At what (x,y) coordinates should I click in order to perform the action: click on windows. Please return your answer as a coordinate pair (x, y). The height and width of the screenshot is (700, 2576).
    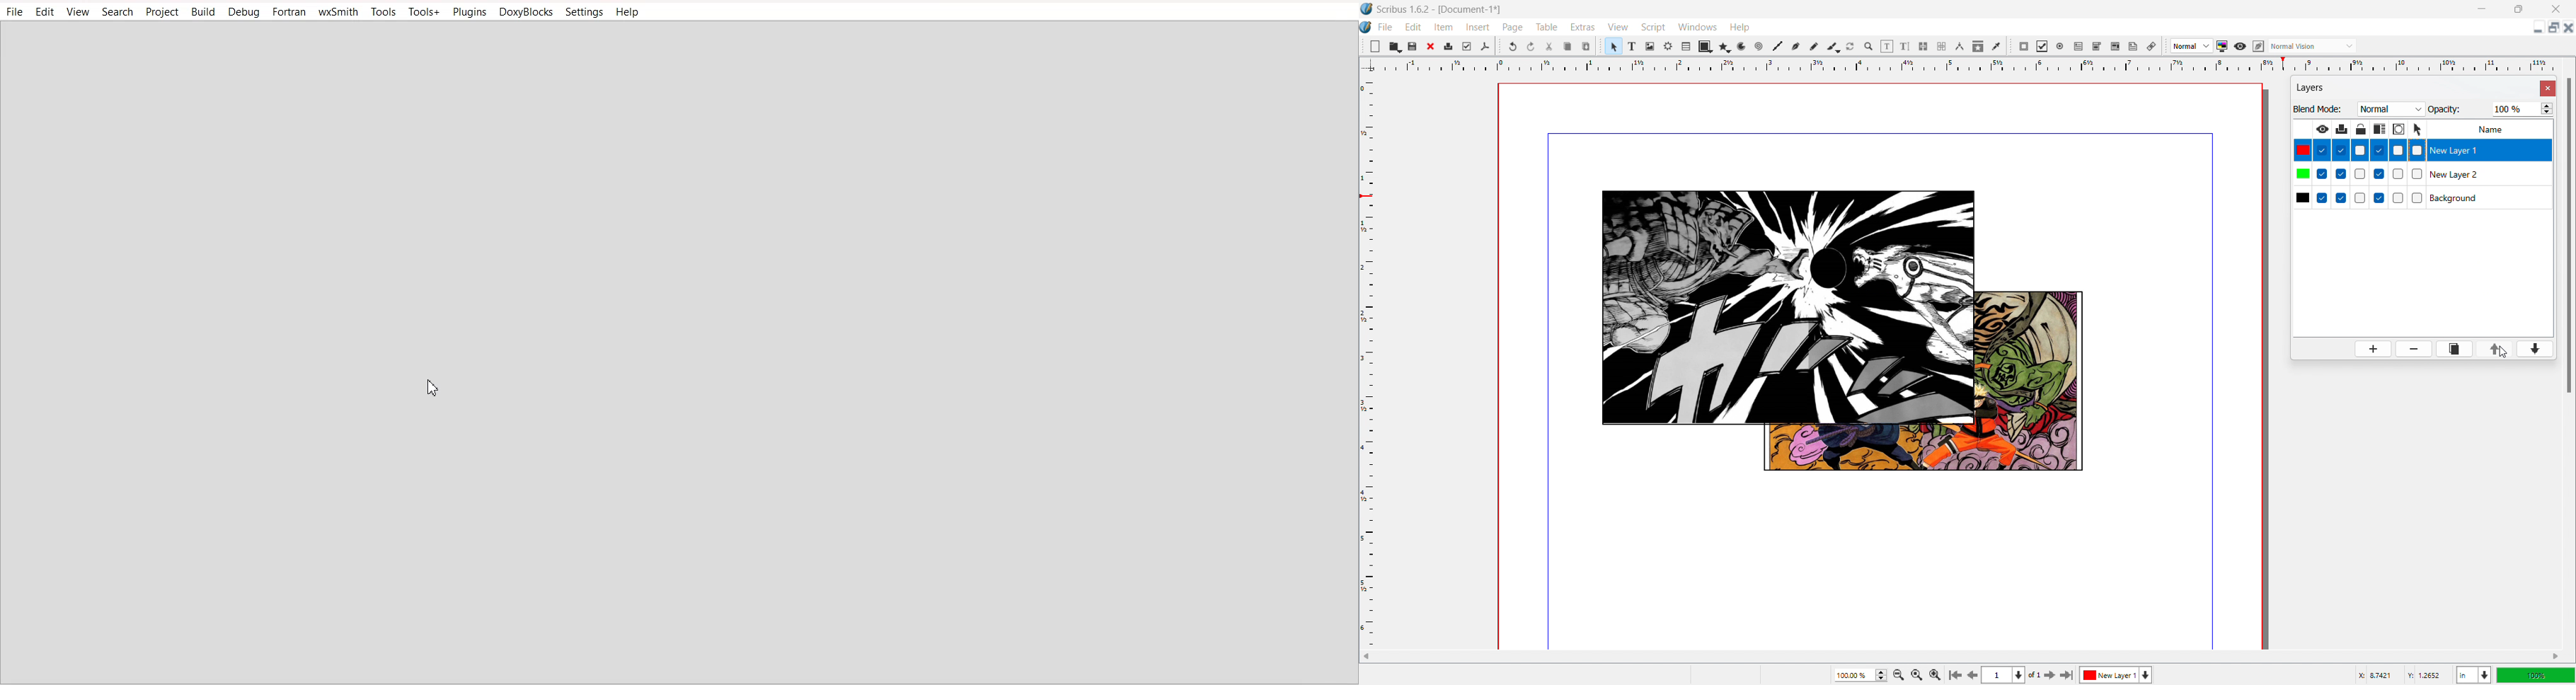
    Looking at the image, I should click on (1696, 27).